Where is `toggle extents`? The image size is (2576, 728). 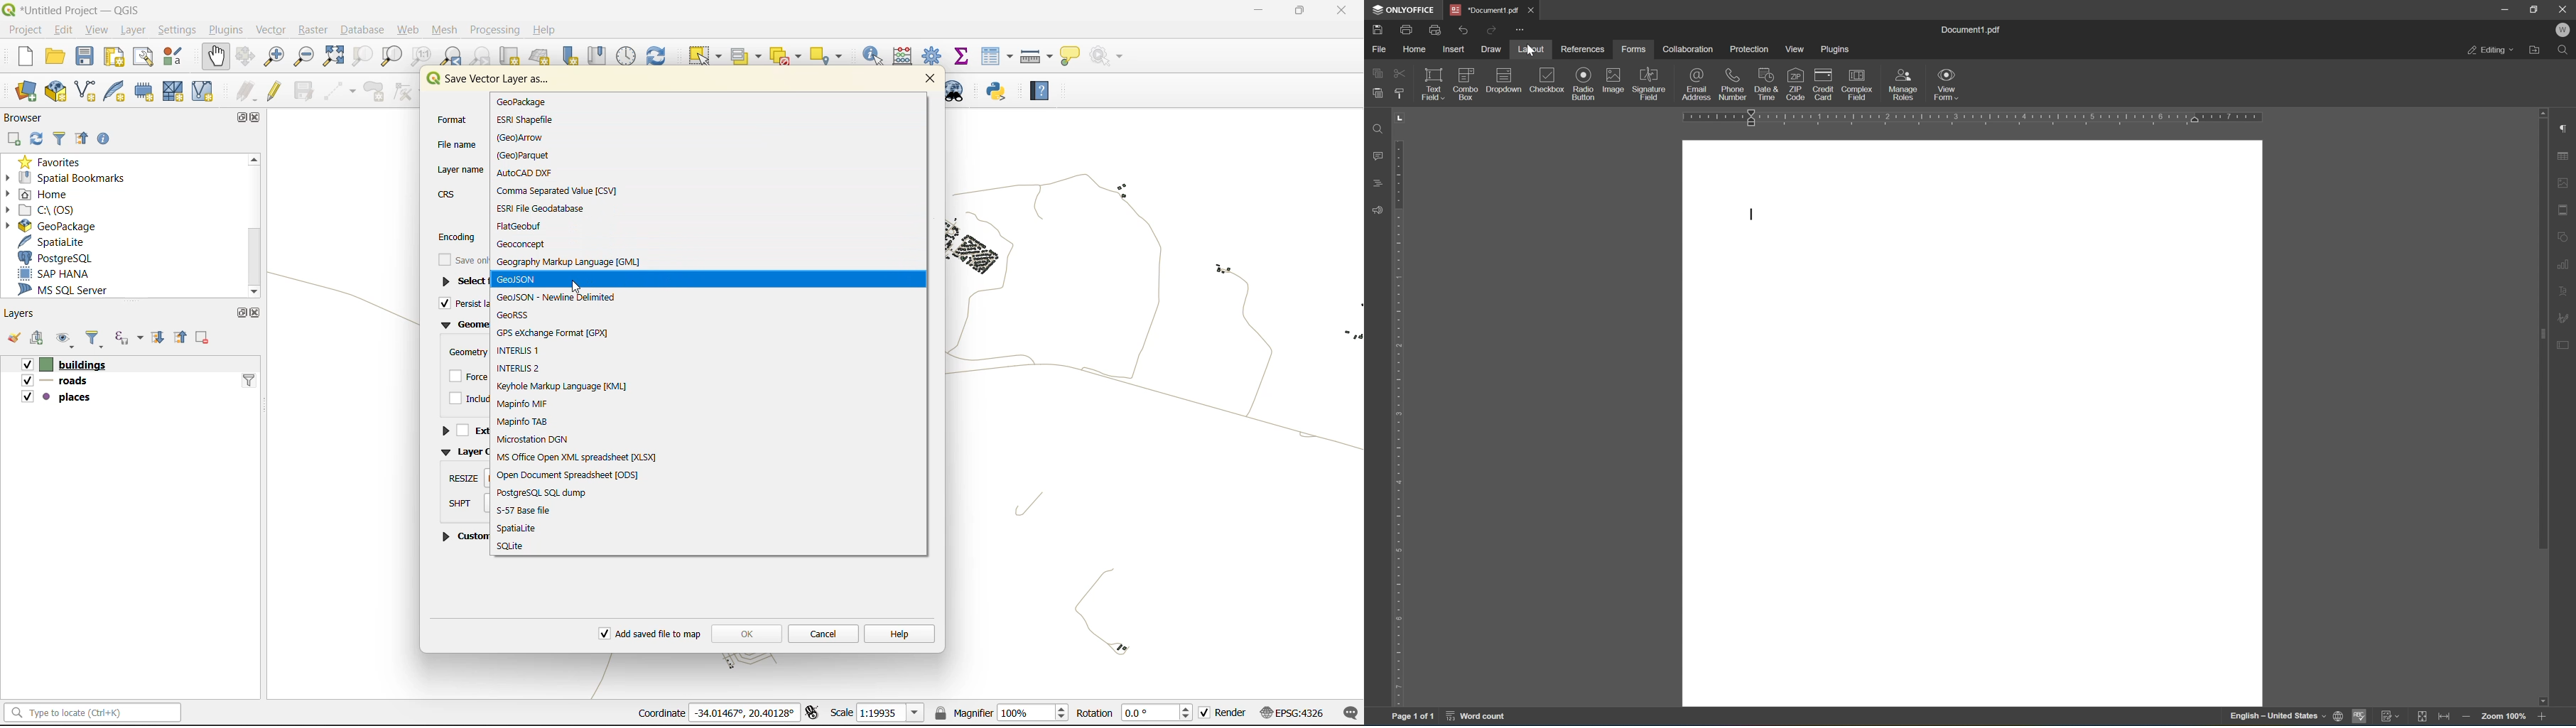
toggle extents is located at coordinates (815, 713).